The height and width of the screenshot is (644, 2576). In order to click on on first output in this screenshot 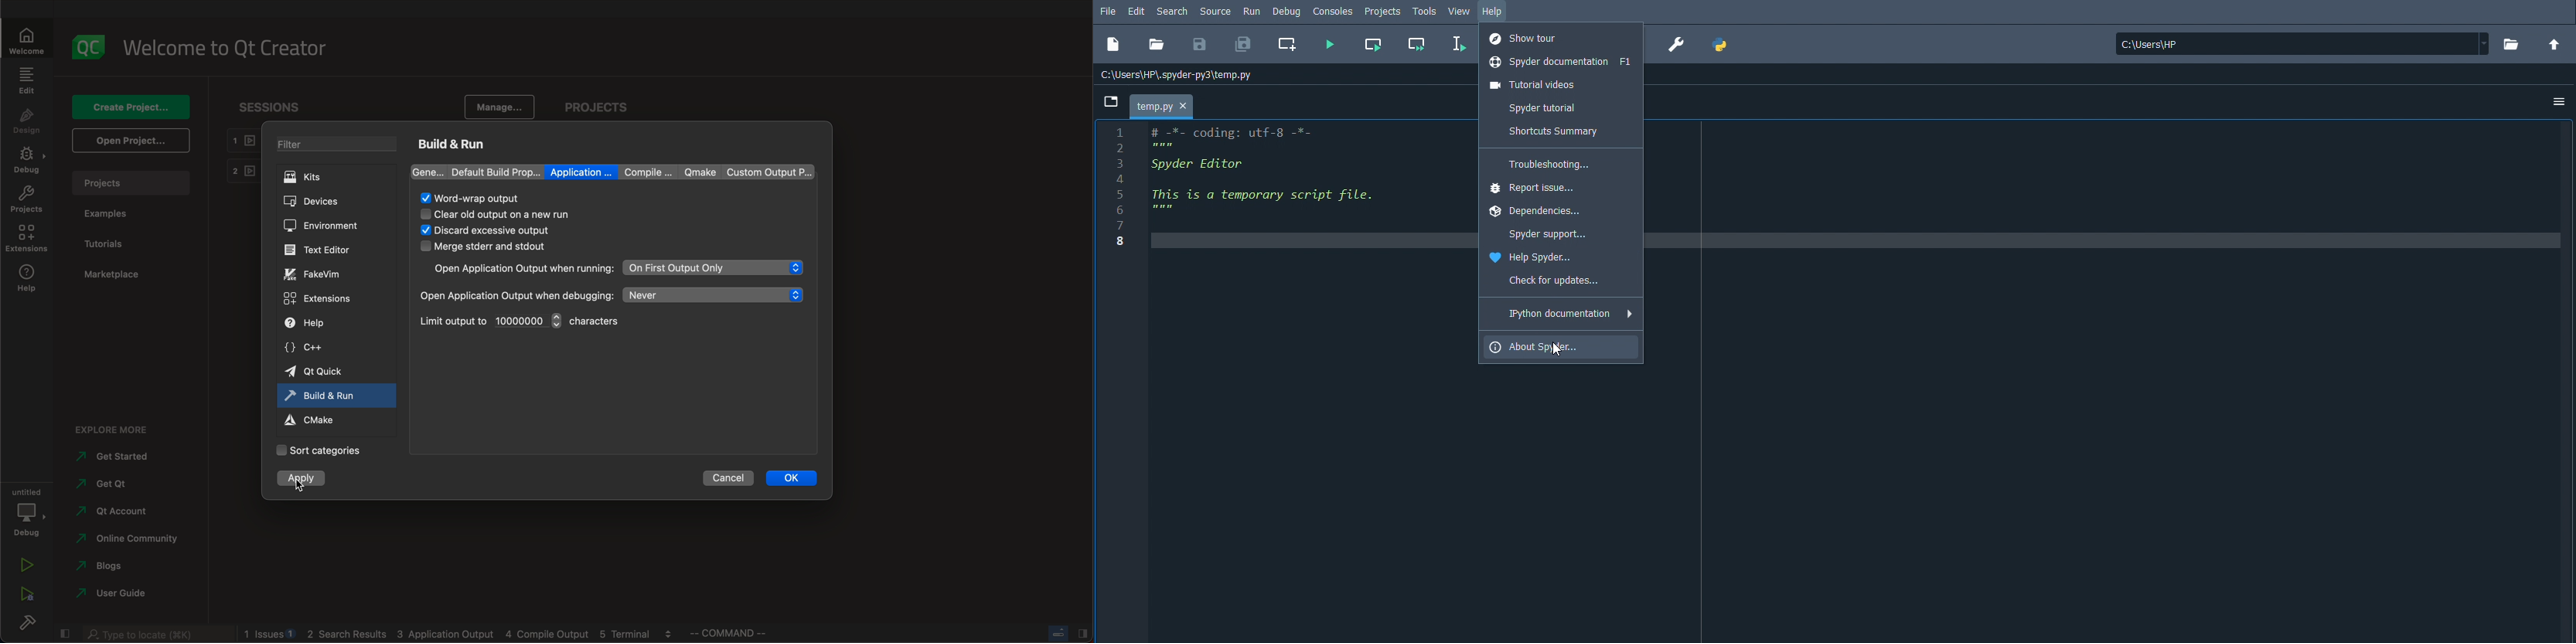, I will do `click(714, 268)`.